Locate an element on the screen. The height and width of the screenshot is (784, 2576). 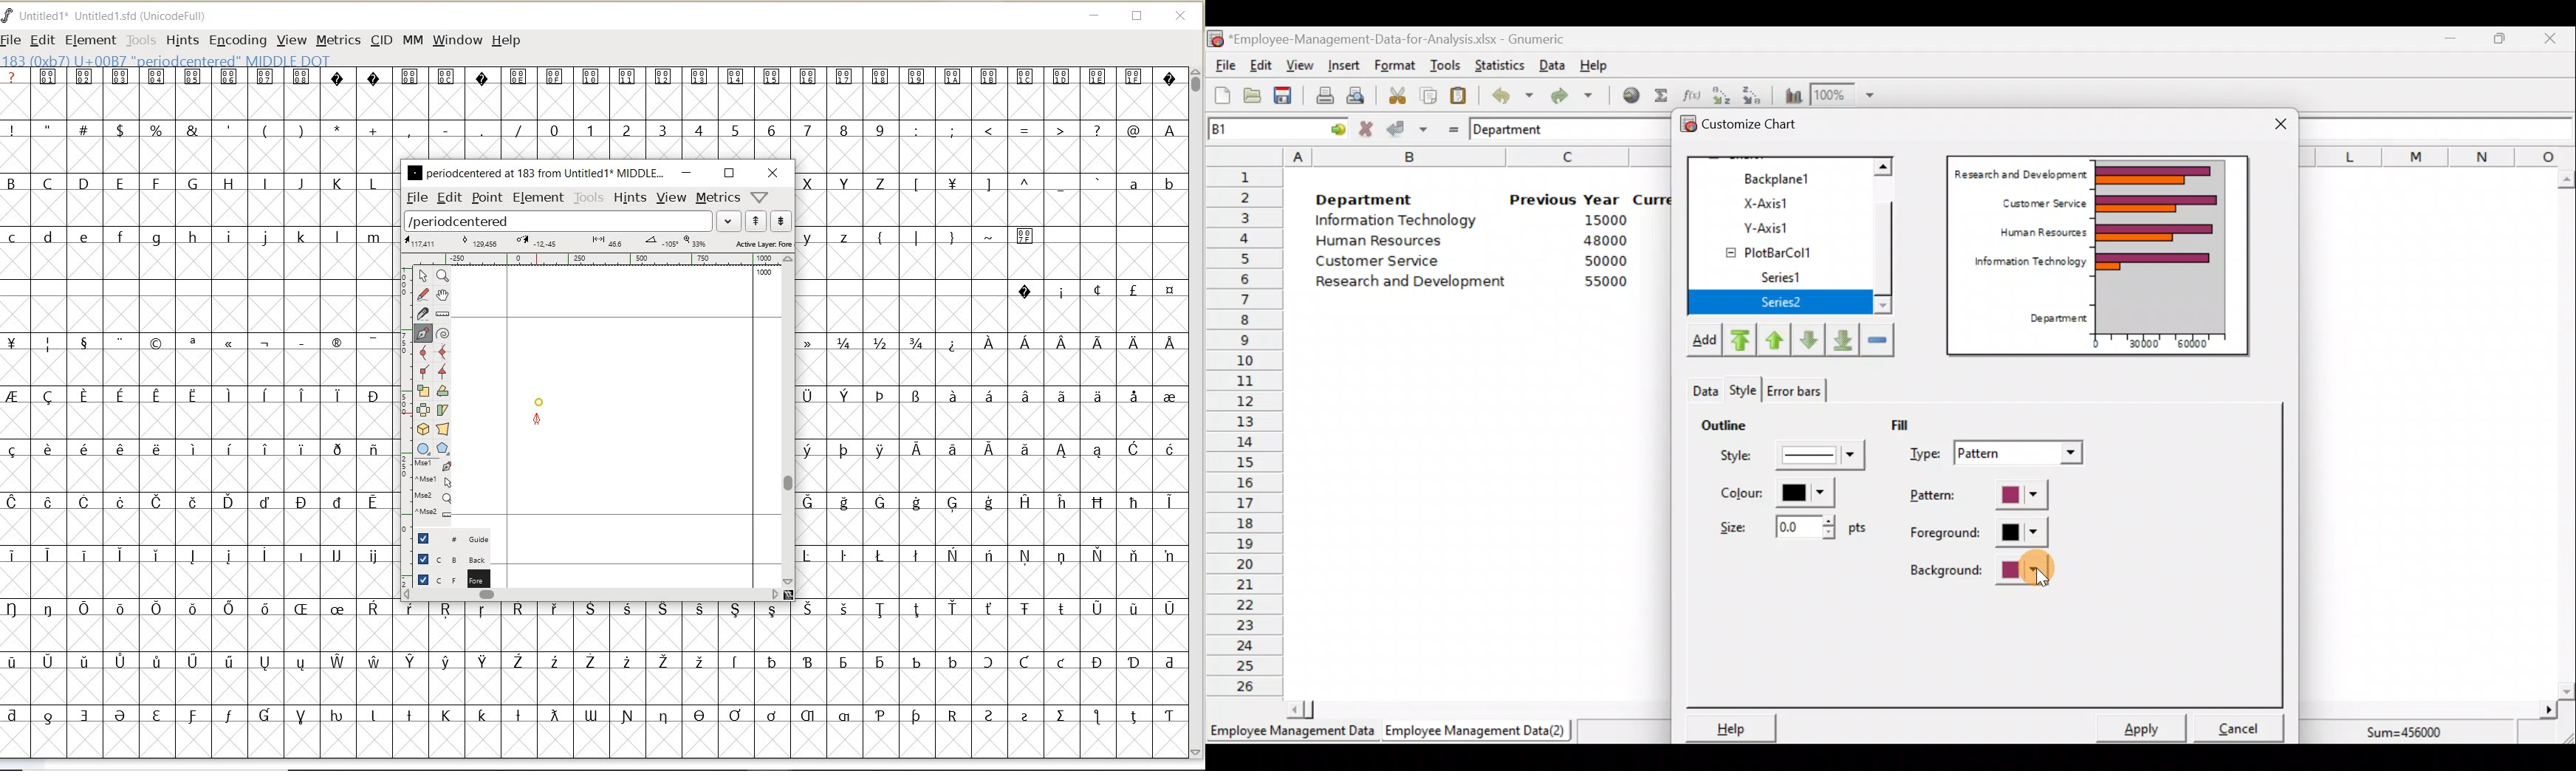
minimize is located at coordinates (686, 173).